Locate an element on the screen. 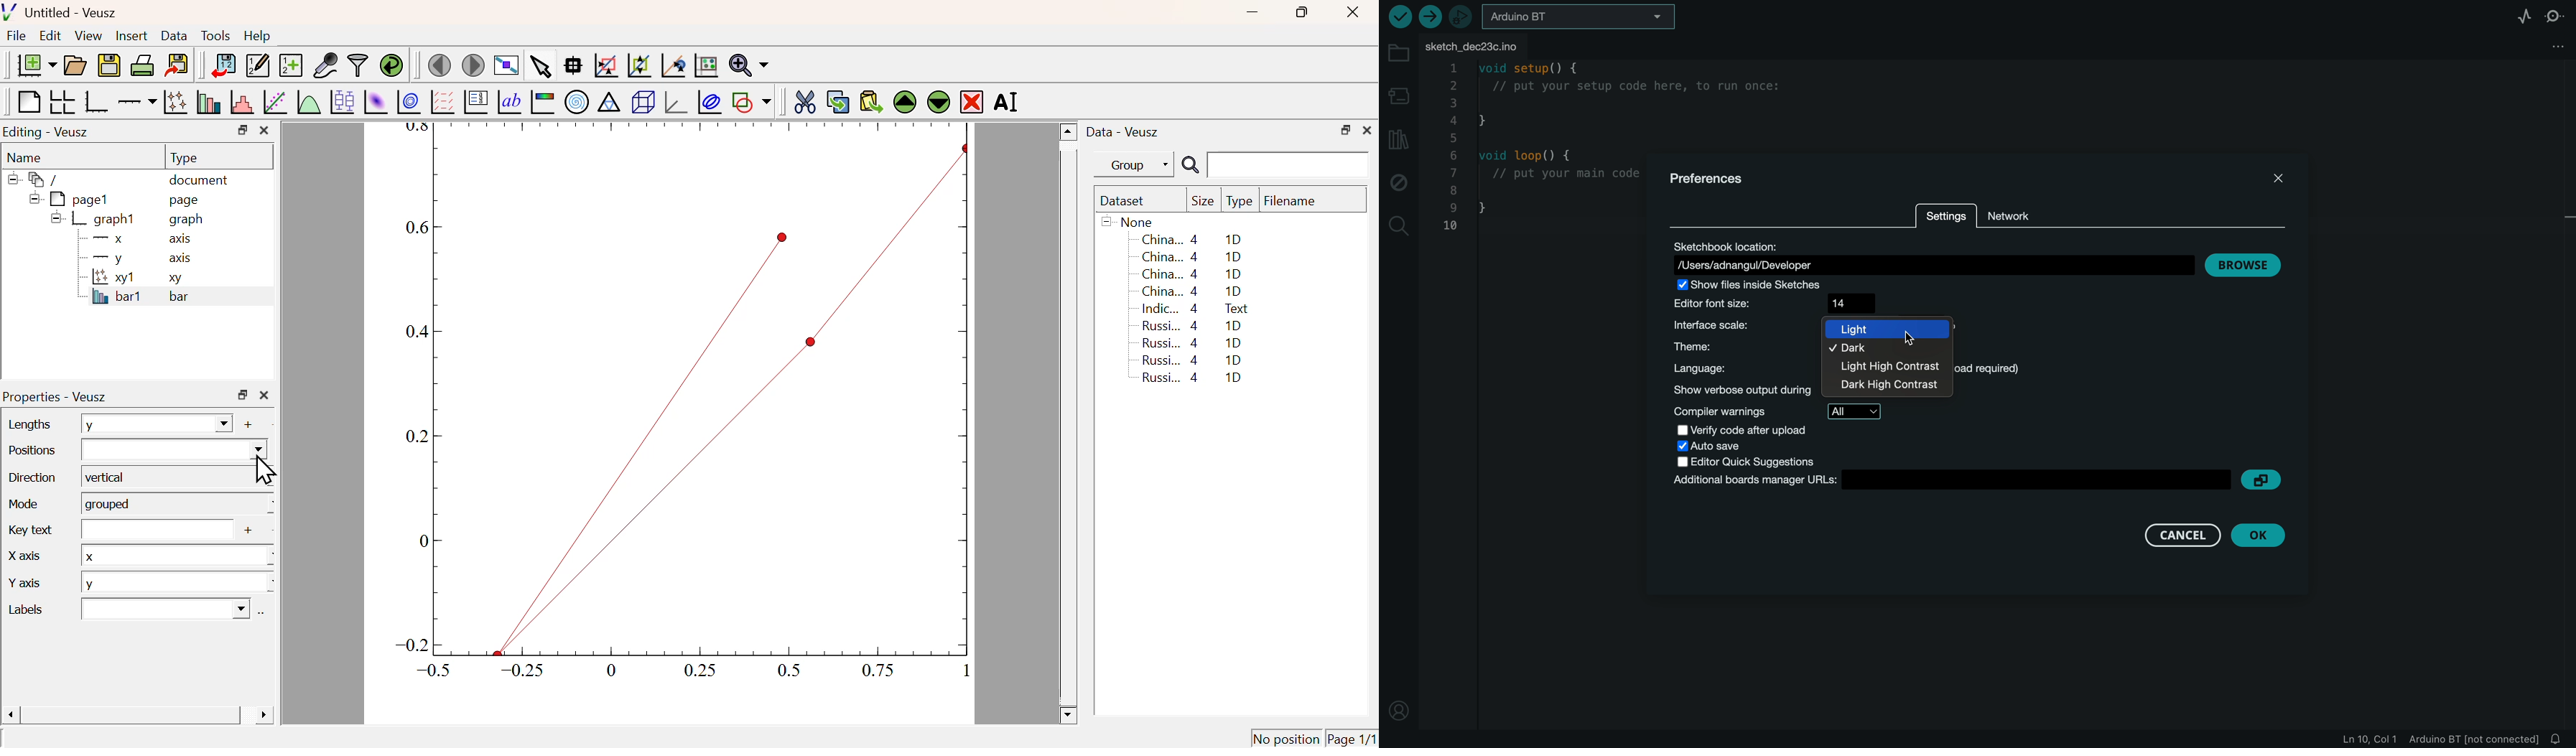 The width and height of the screenshot is (2576, 756). graph1 is located at coordinates (95, 218).